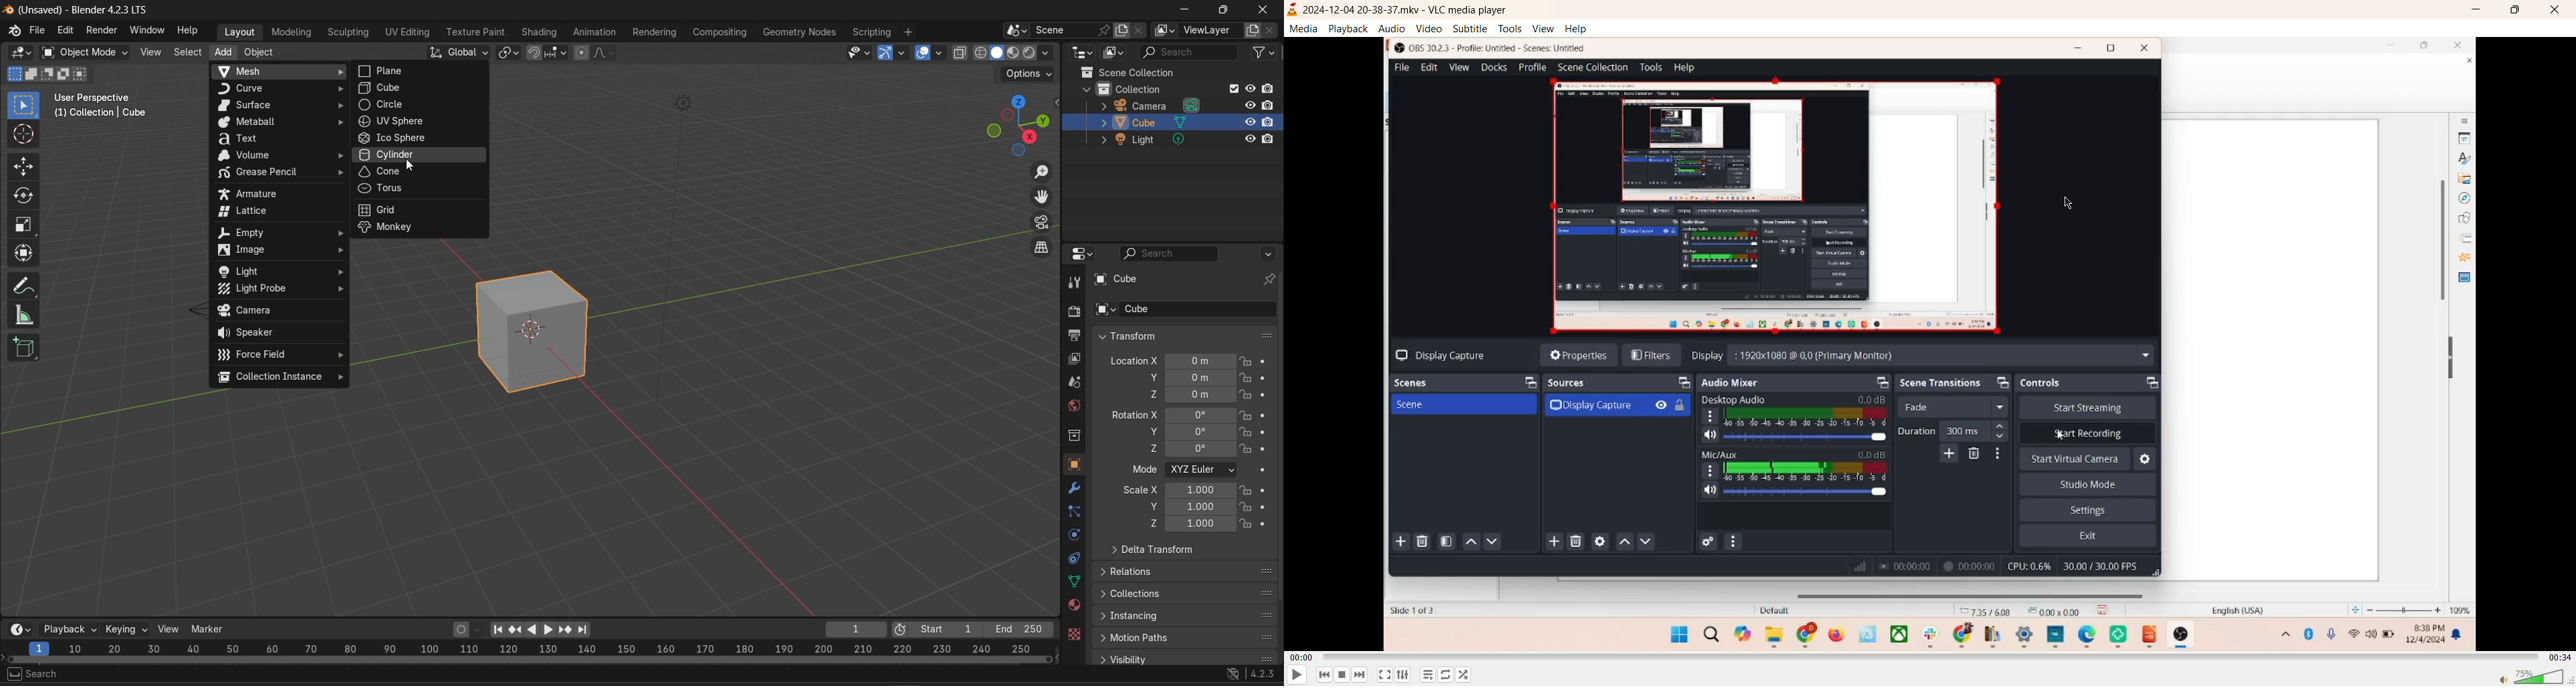  I want to click on extended settings, so click(1404, 674).